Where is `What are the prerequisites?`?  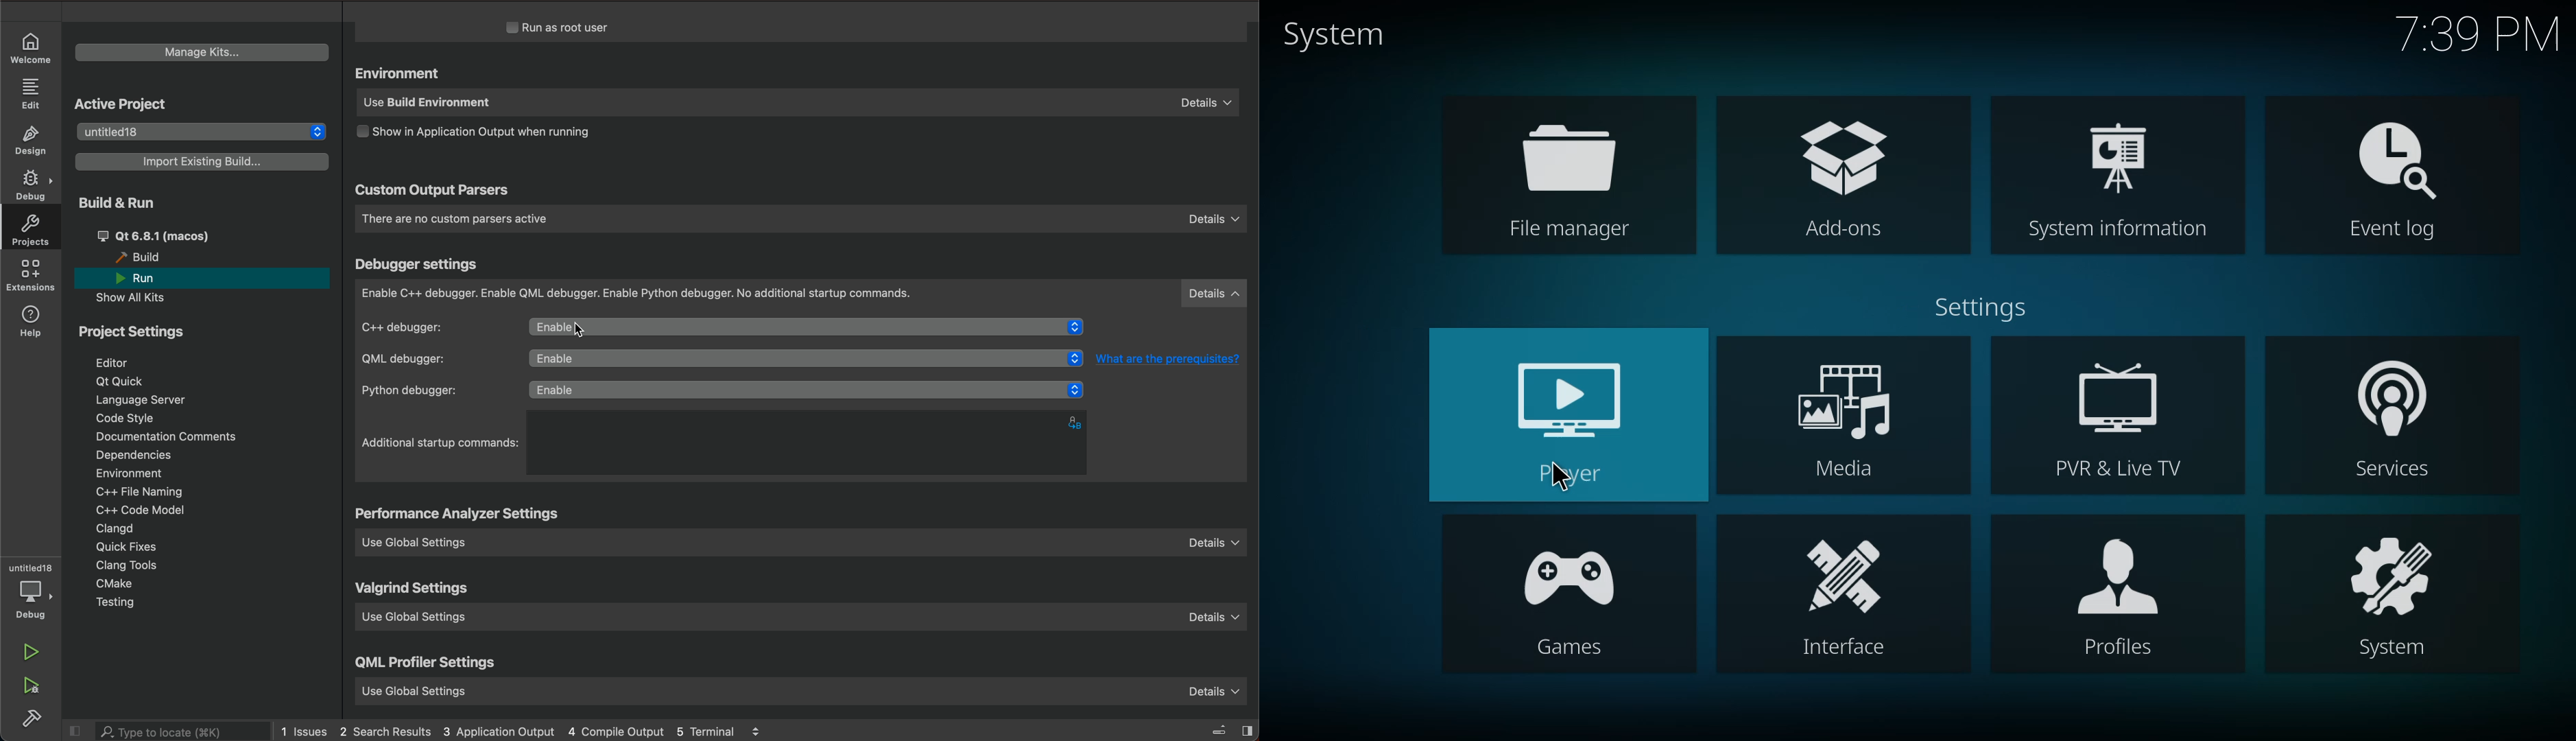 What are the prerequisites? is located at coordinates (1171, 361).